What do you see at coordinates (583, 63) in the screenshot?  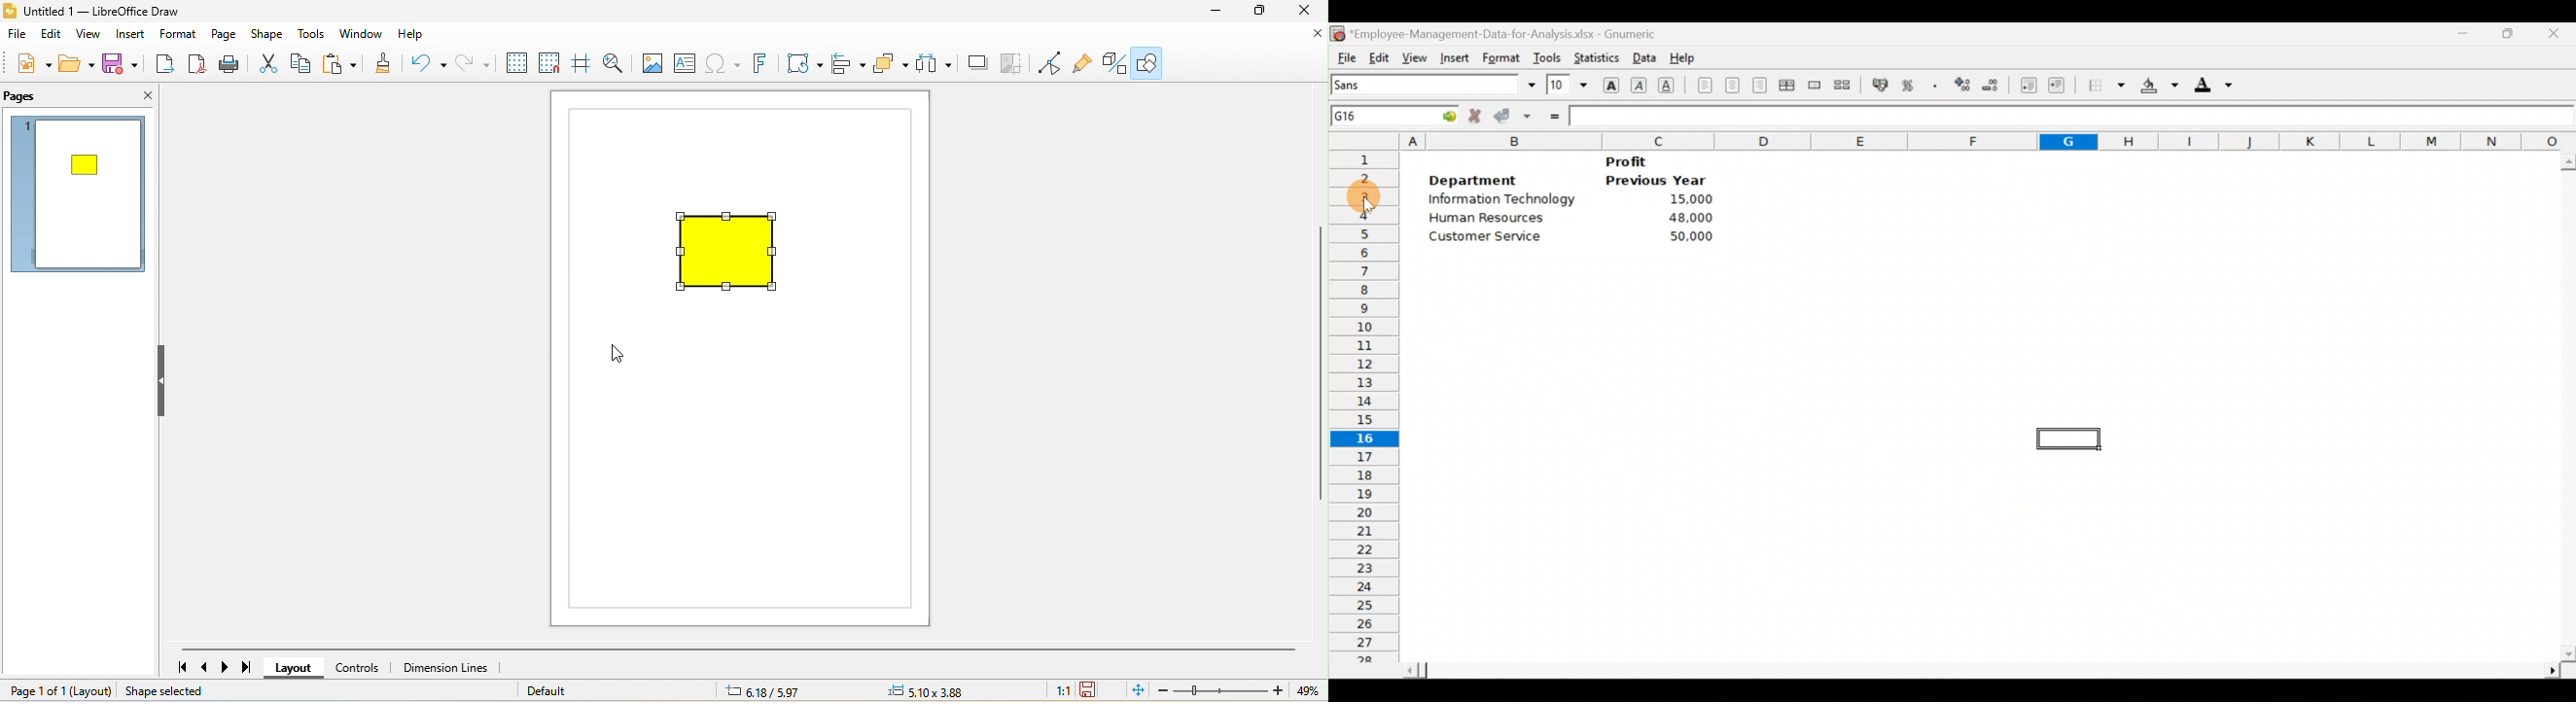 I see `helpline while moving` at bounding box center [583, 63].